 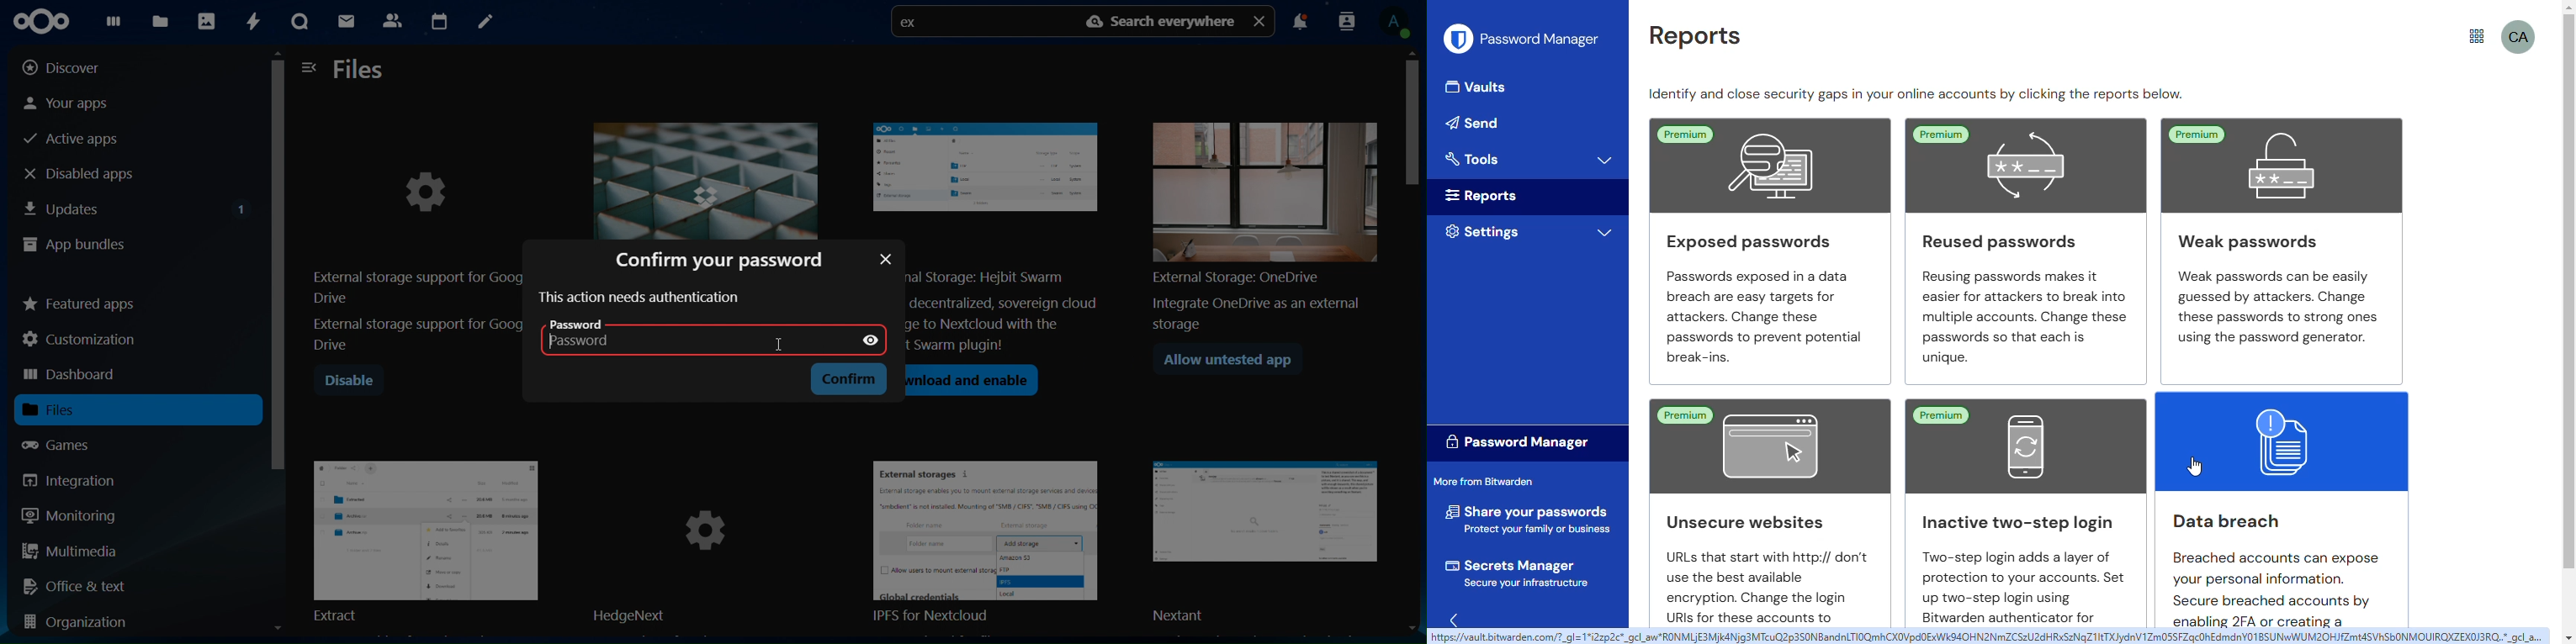 What do you see at coordinates (82, 623) in the screenshot?
I see `organization` at bounding box center [82, 623].